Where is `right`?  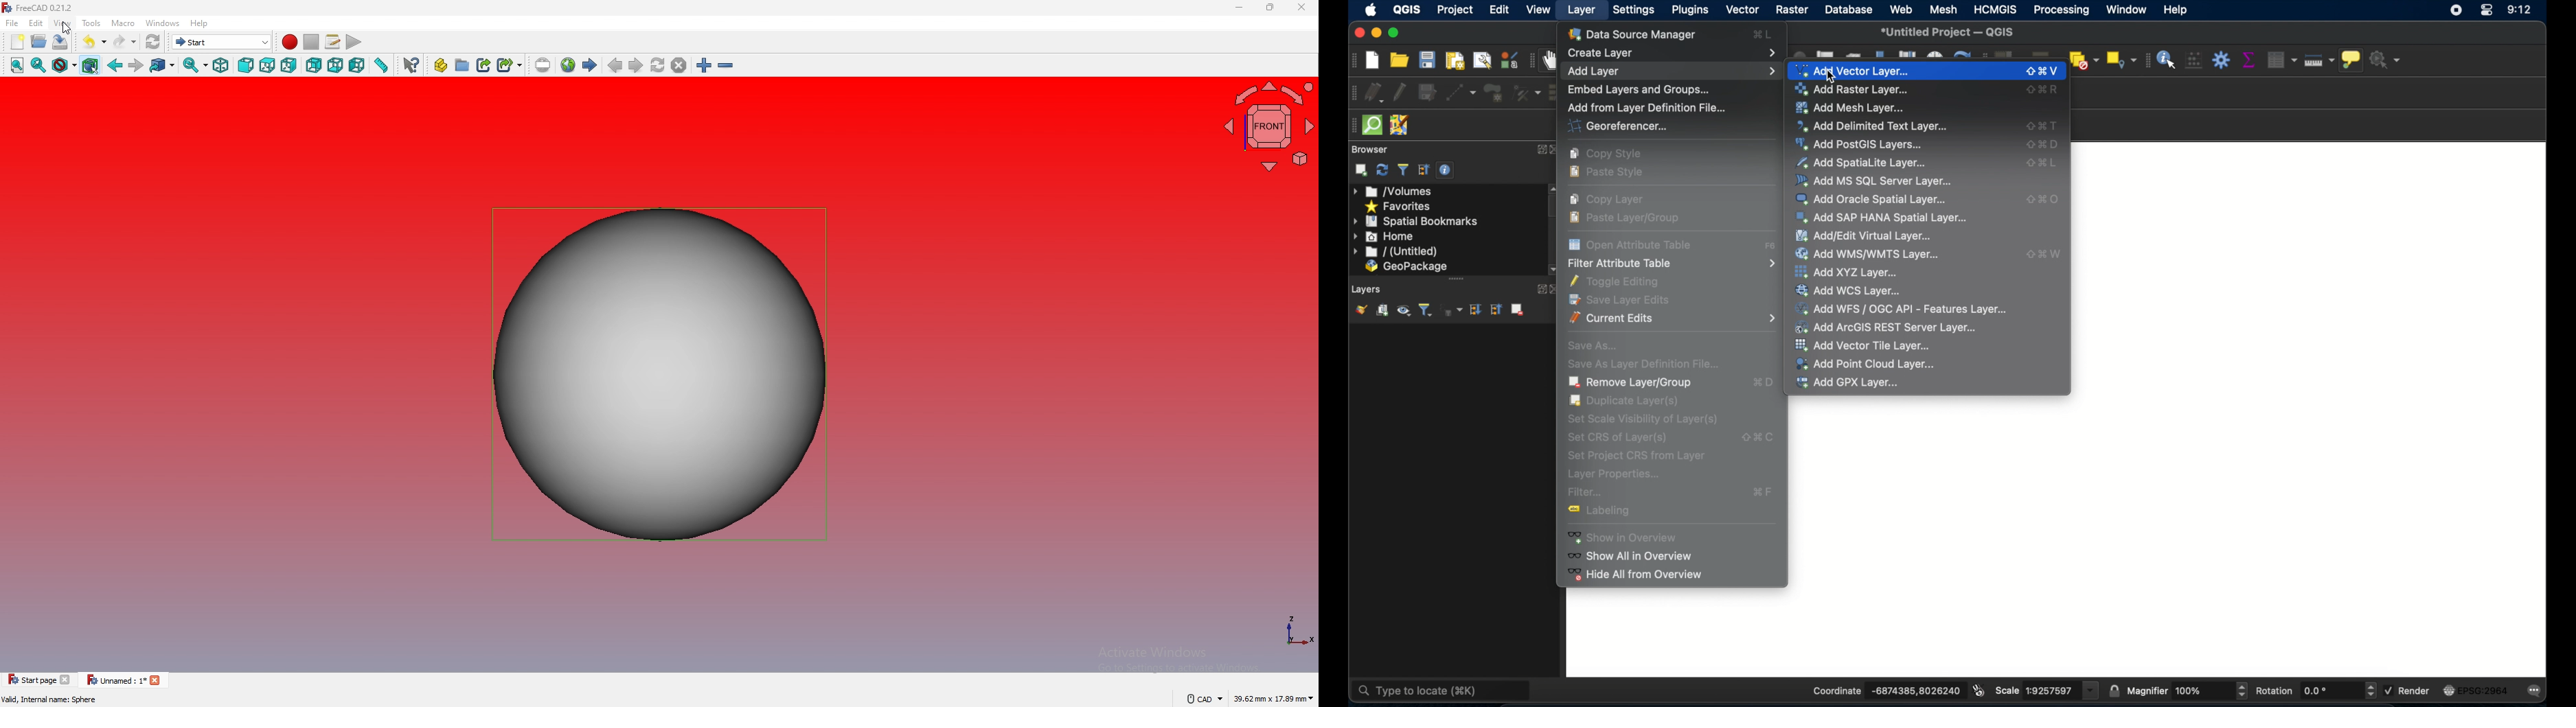 right is located at coordinates (288, 65).